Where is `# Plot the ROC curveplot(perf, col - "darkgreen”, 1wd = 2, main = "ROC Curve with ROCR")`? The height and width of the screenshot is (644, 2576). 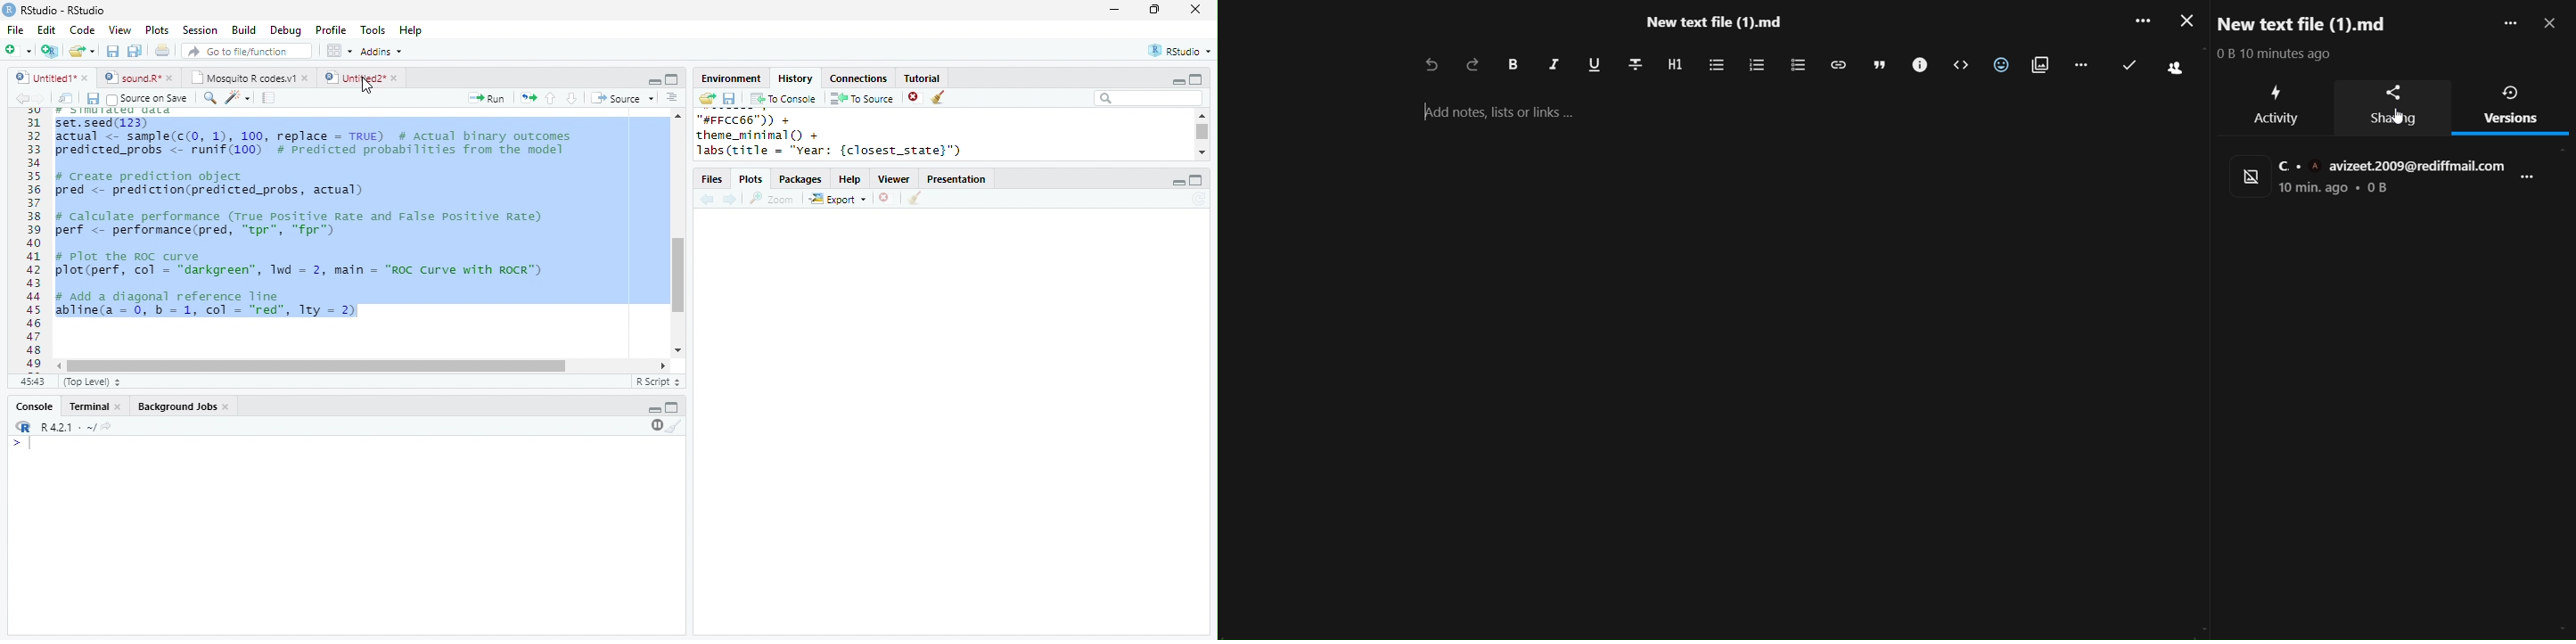
# Plot the ROC curveplot(perf, col - "darkgreen”, 1wd = 2, main = "ROC Curve with ROCR") is located at coordinates (302, 265).